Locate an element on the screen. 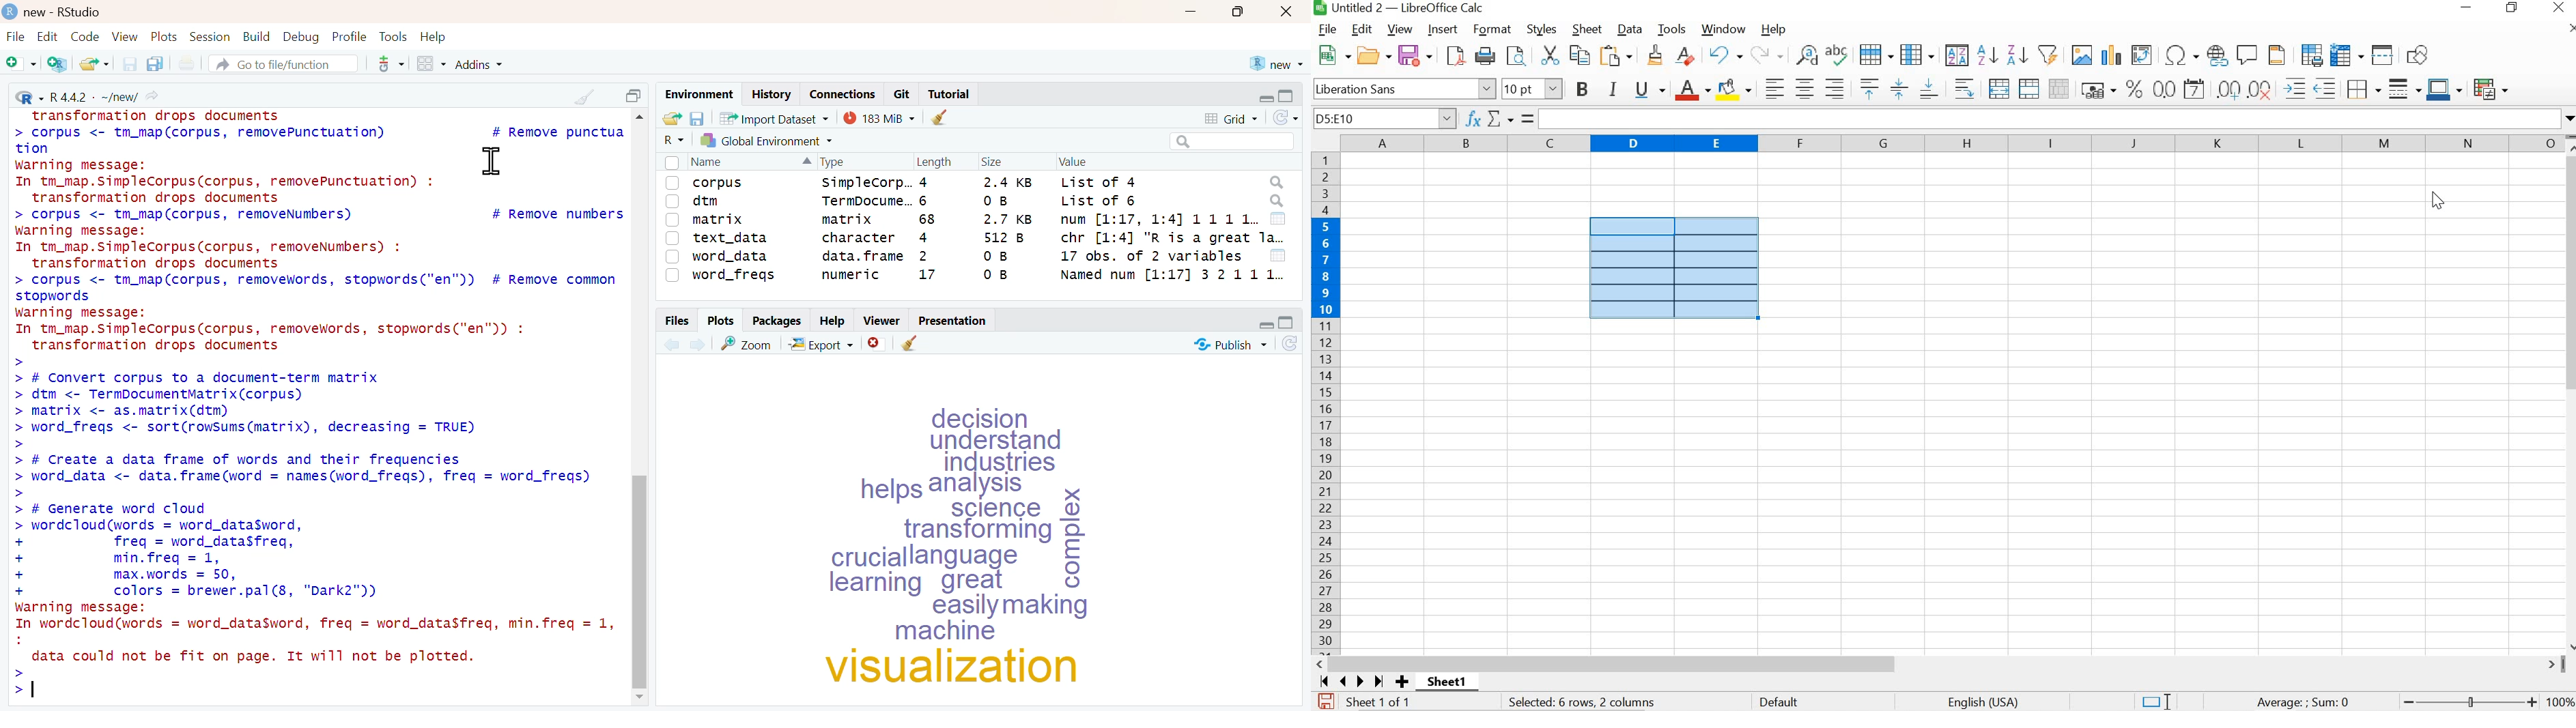 Image resolution: width=2576 pixels, height=728 pixels. 0 B is located at coordinates (994, 200).